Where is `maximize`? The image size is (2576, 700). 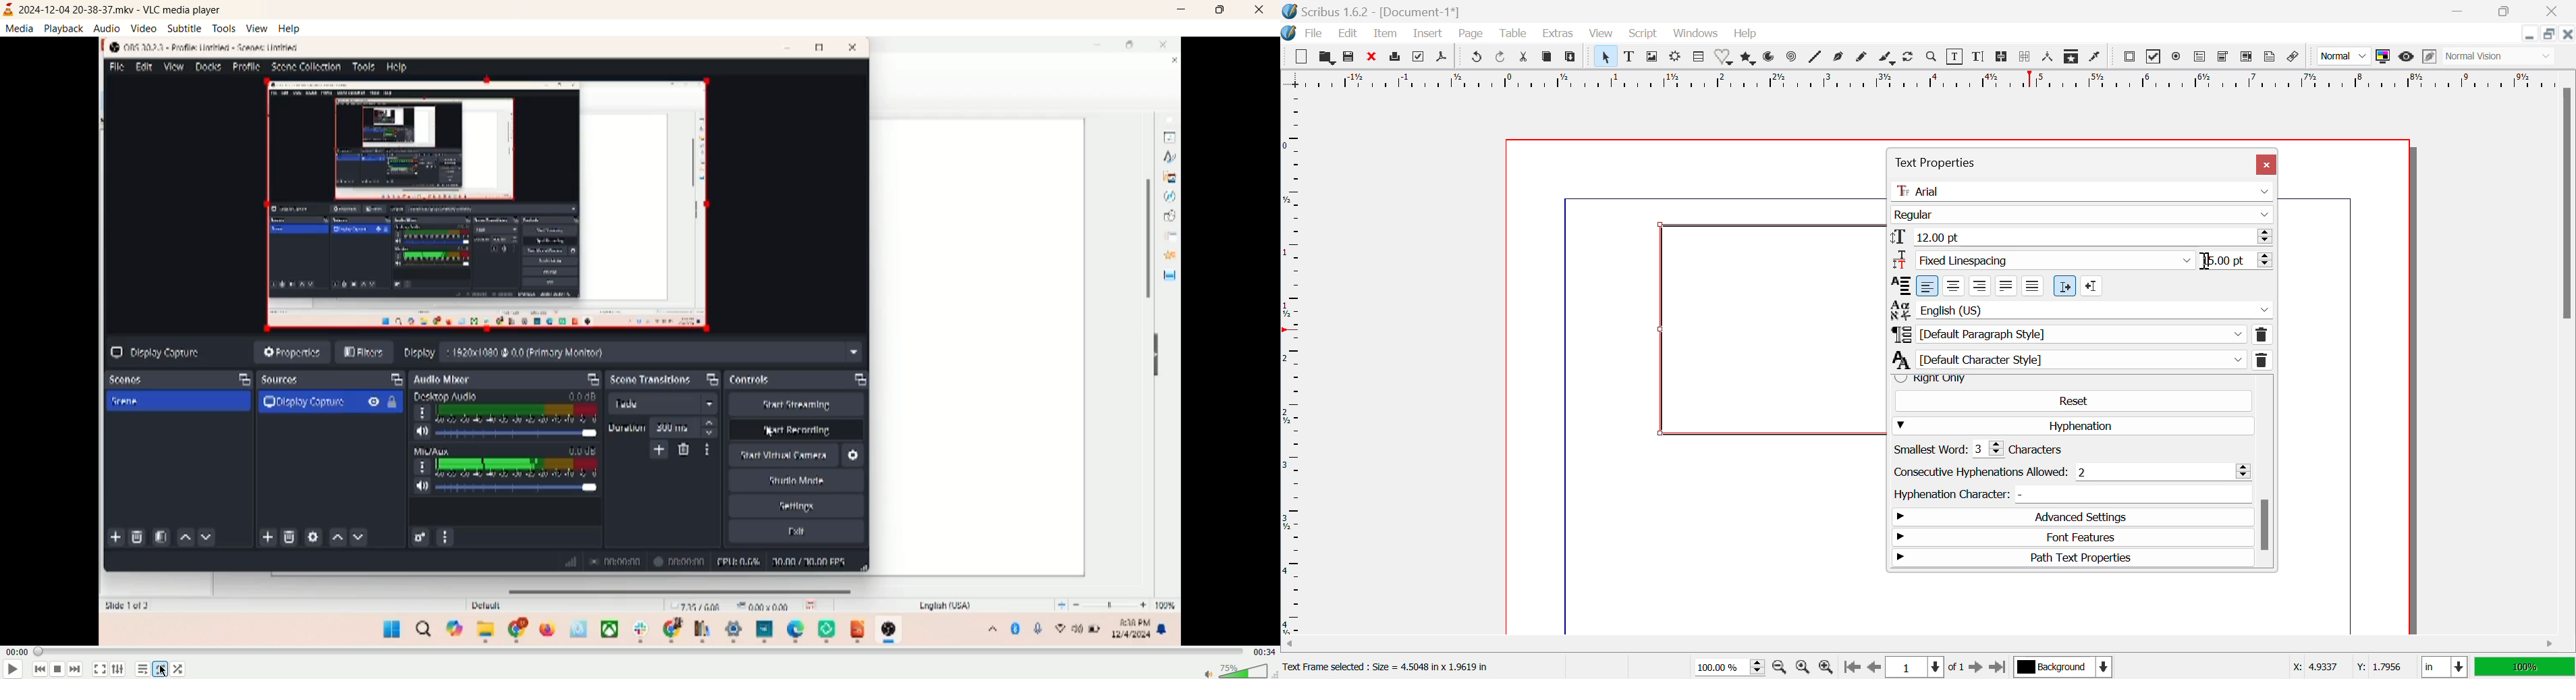 maximize is located at coordinates (1225, 10).